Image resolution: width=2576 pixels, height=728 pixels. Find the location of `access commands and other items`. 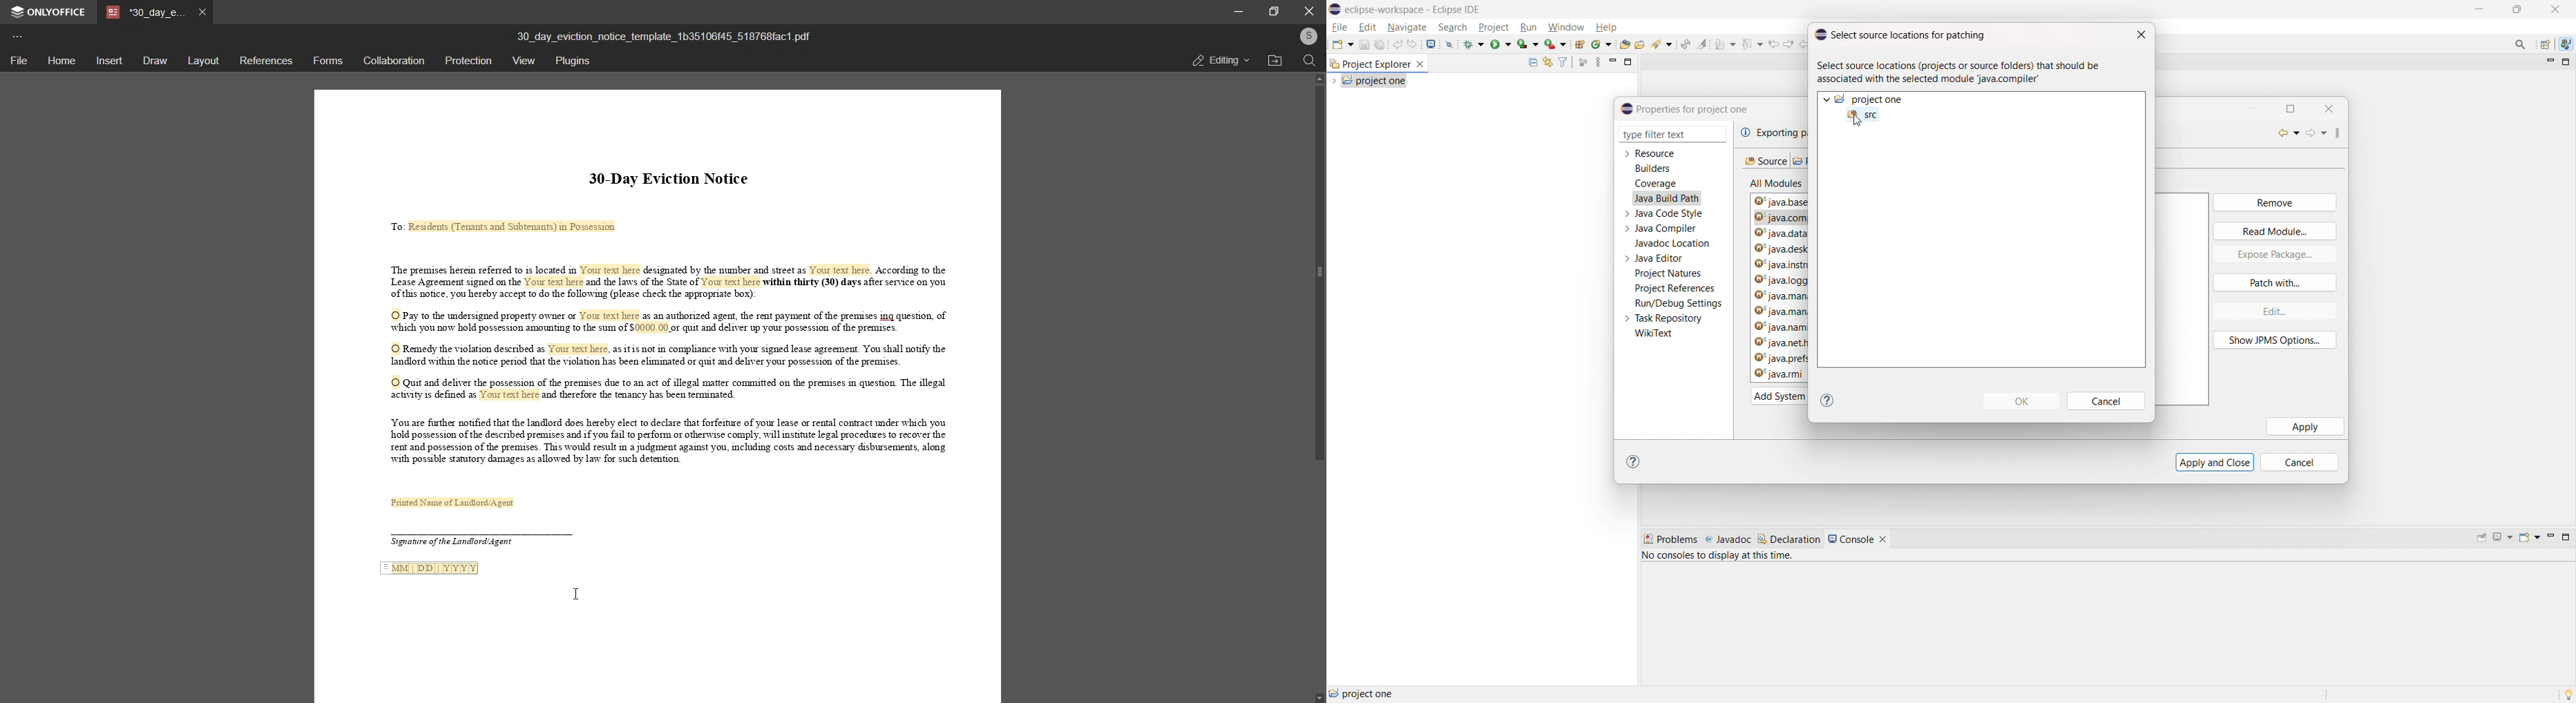

access commands and other items is located at coordinates (2522, 44).